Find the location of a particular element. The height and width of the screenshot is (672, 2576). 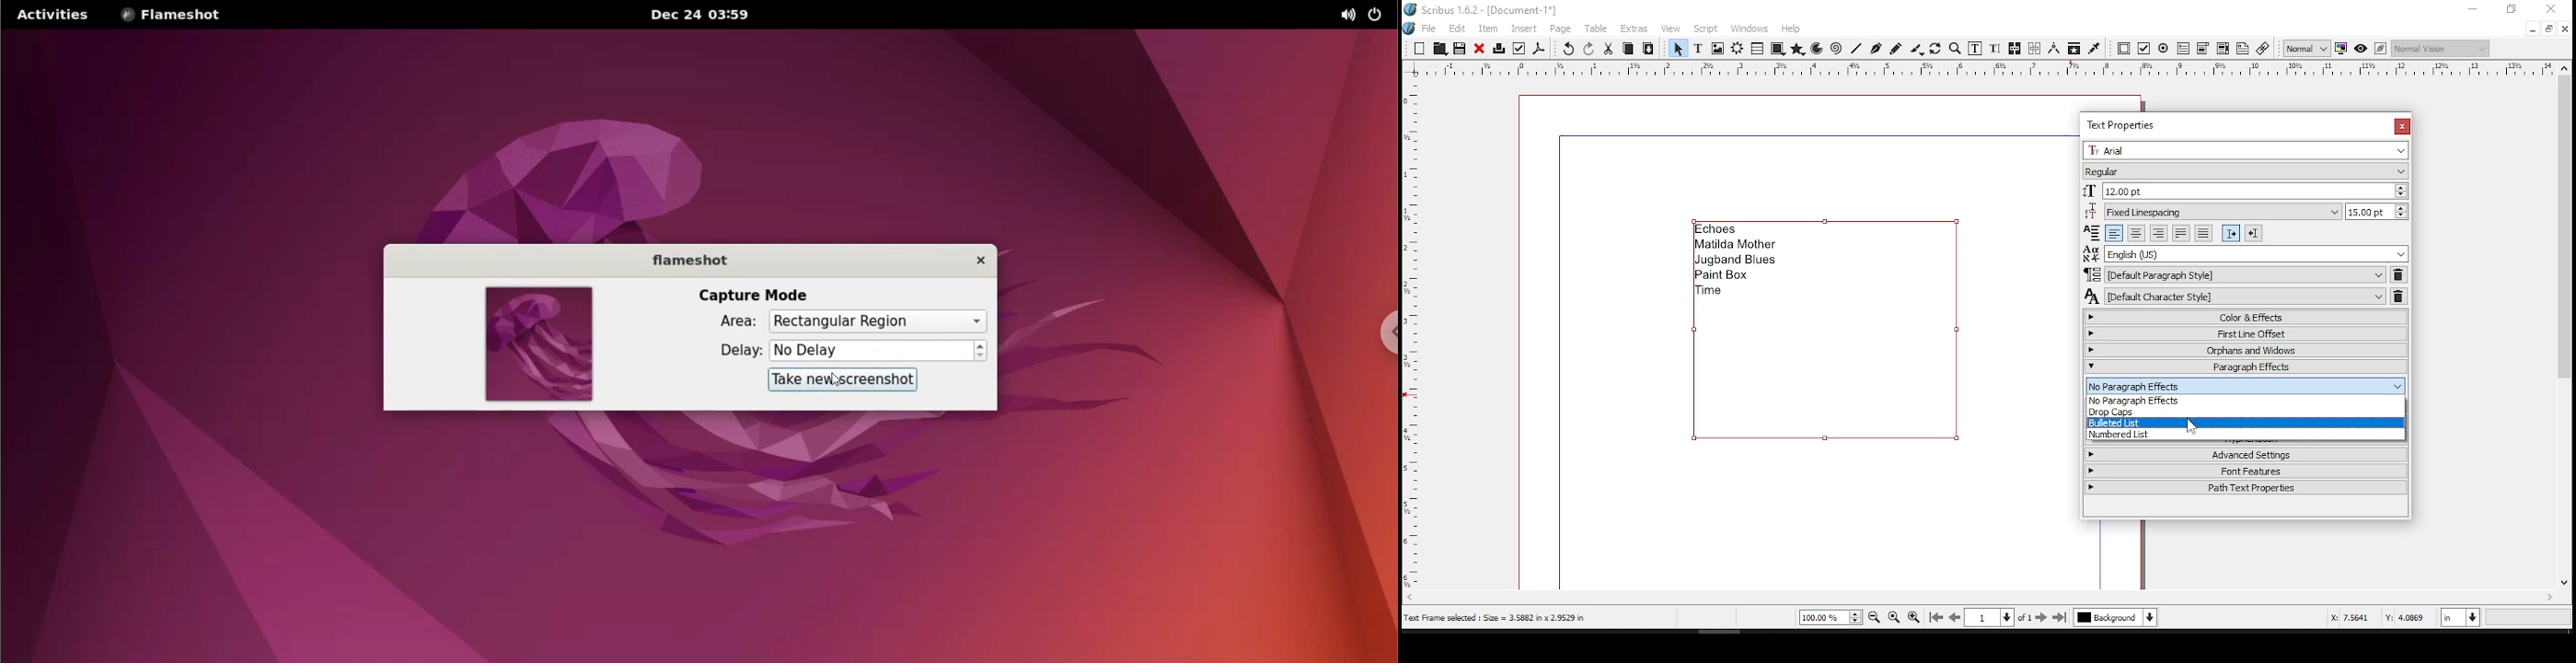

path text properties is located at coordinates (2245, 492).